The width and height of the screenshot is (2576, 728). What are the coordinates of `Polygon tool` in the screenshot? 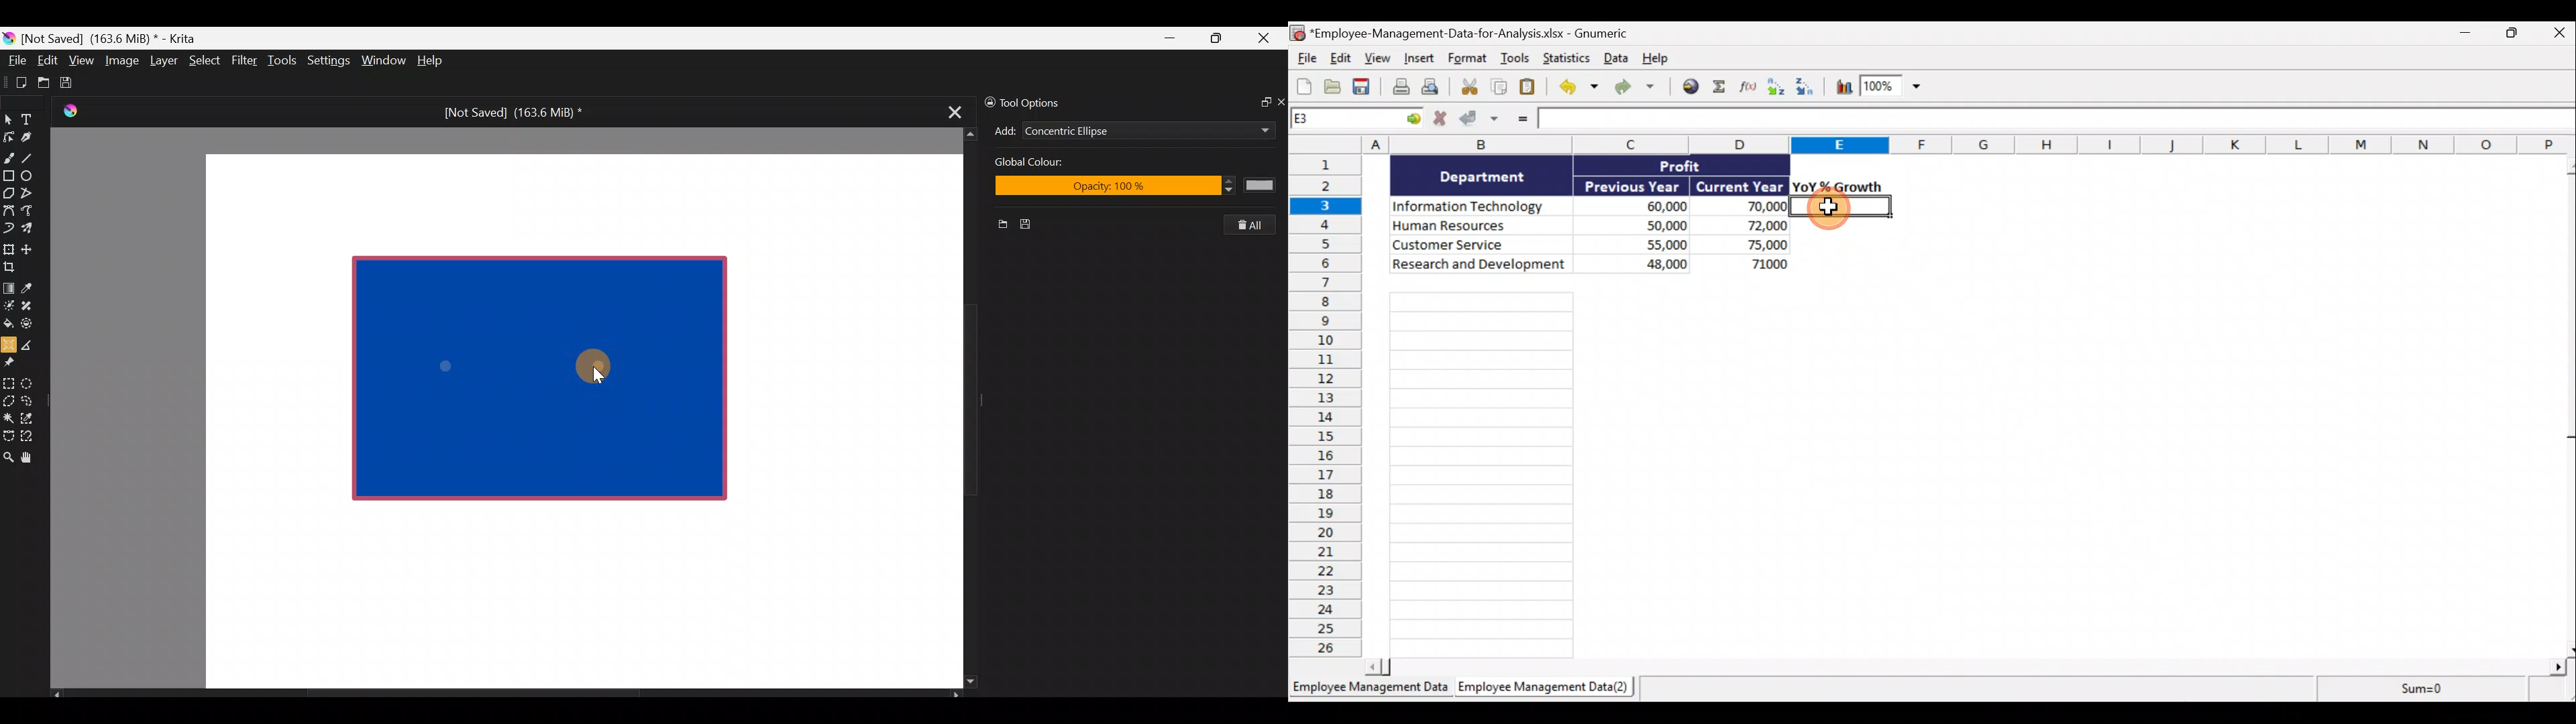 It's located at (8, 194).